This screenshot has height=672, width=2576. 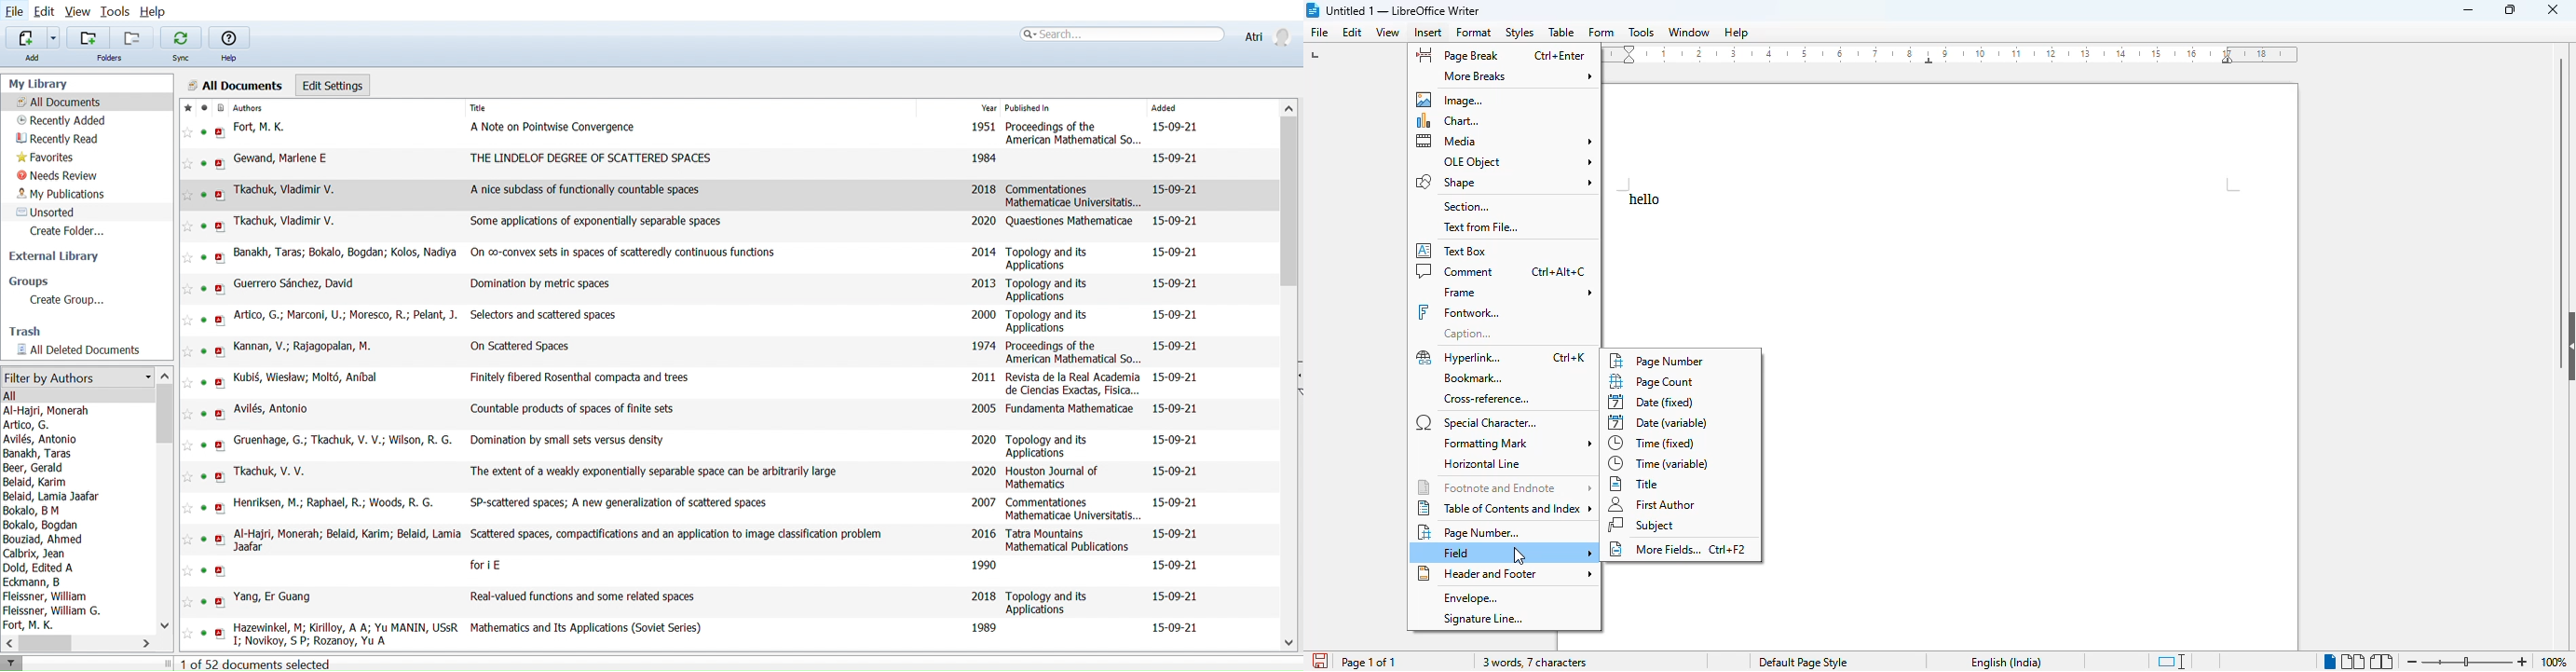 I want to click on form, so click(x=1601, y=32).